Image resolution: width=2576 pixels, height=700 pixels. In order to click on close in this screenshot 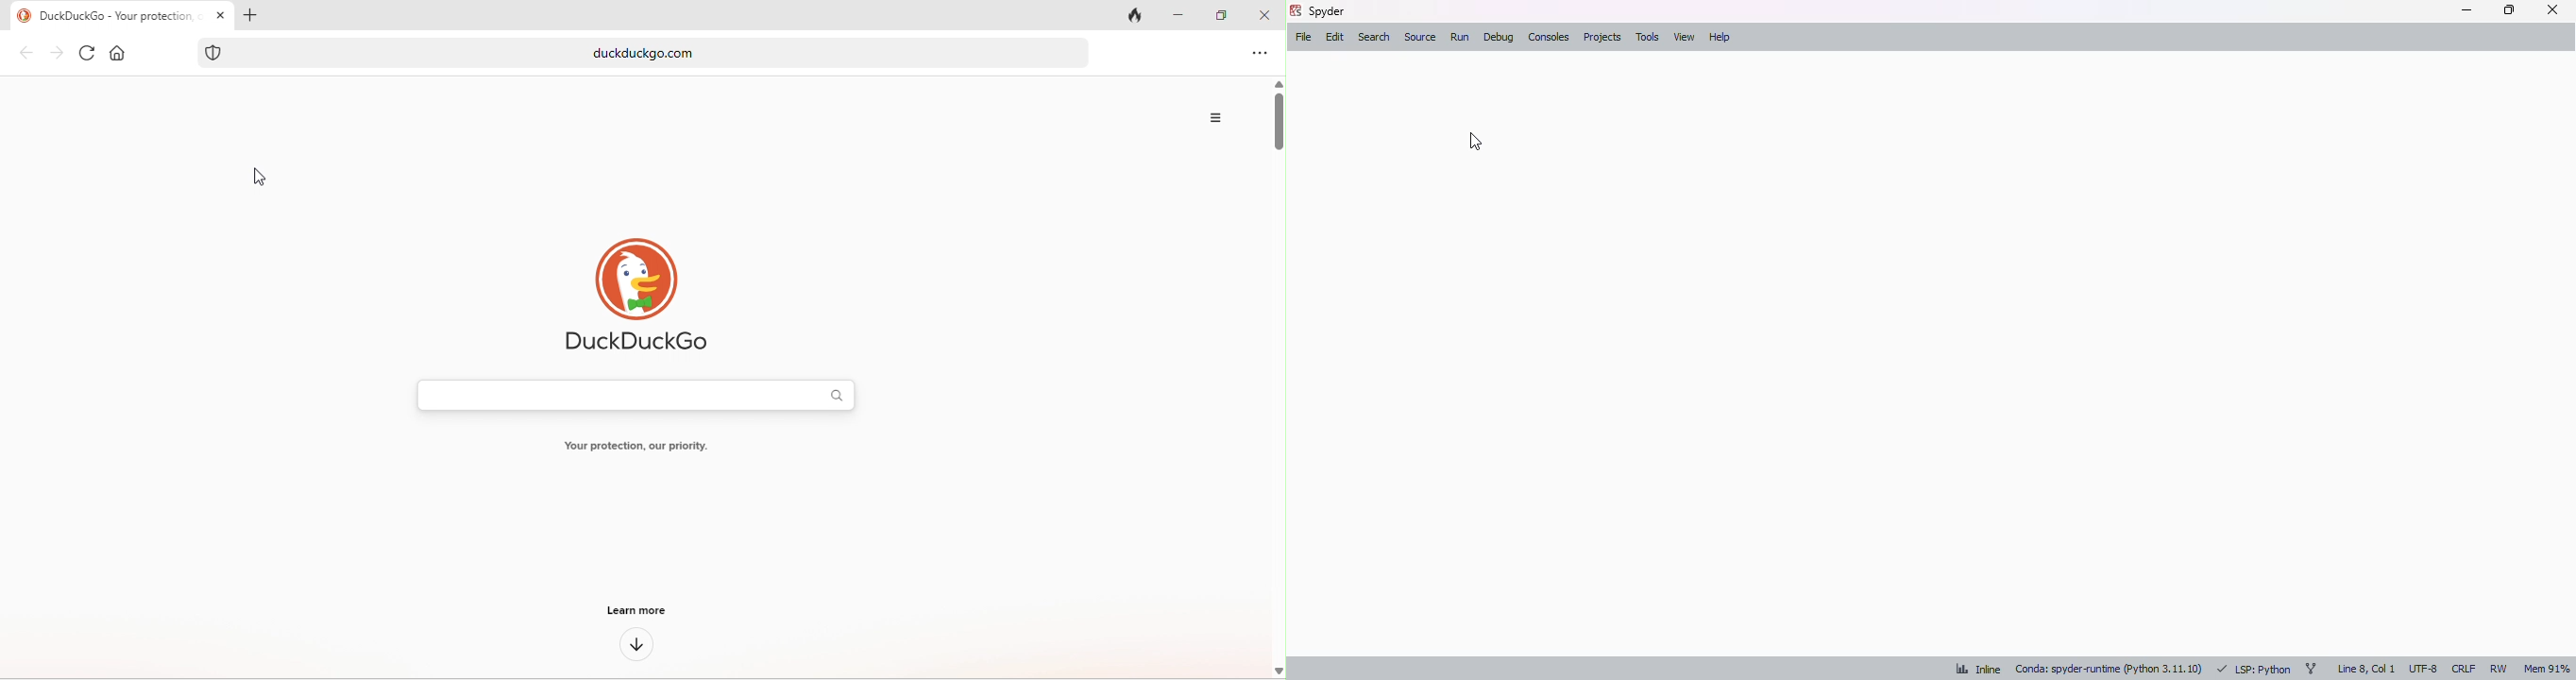, I will do `click(2552, 9)`.